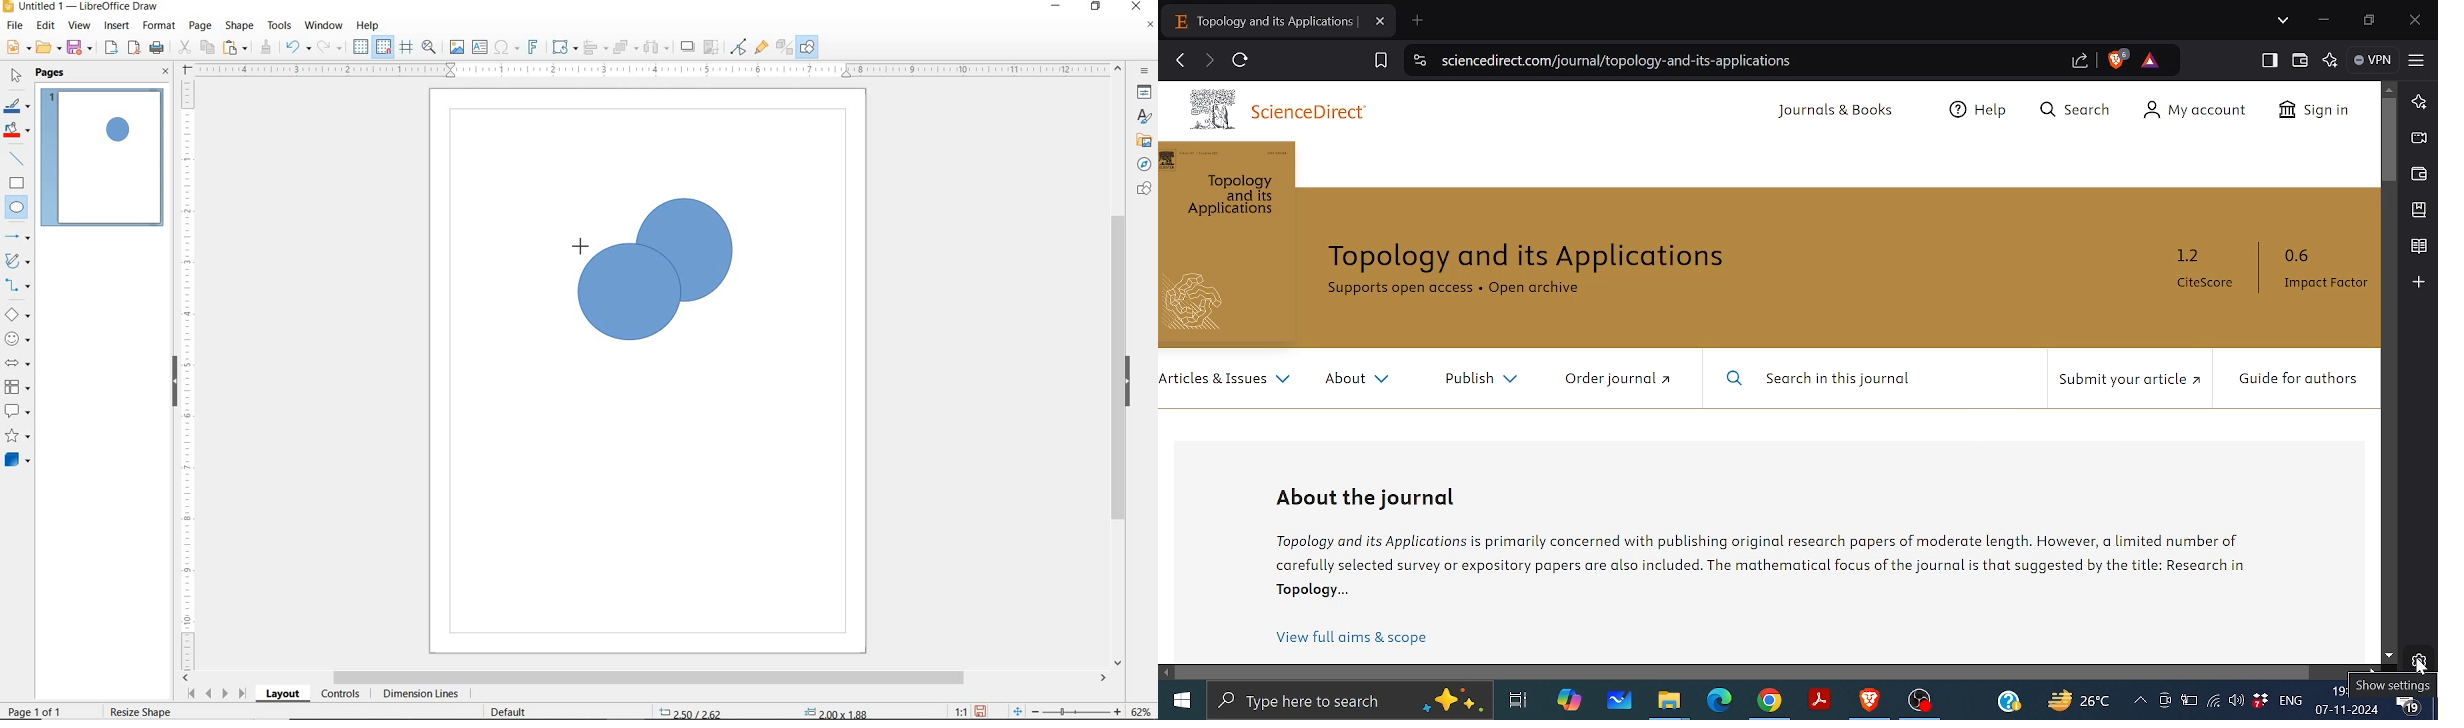 The width and height of the screenshot is (2464, 728). I want to click on ARRANGE, so click(626, 48).